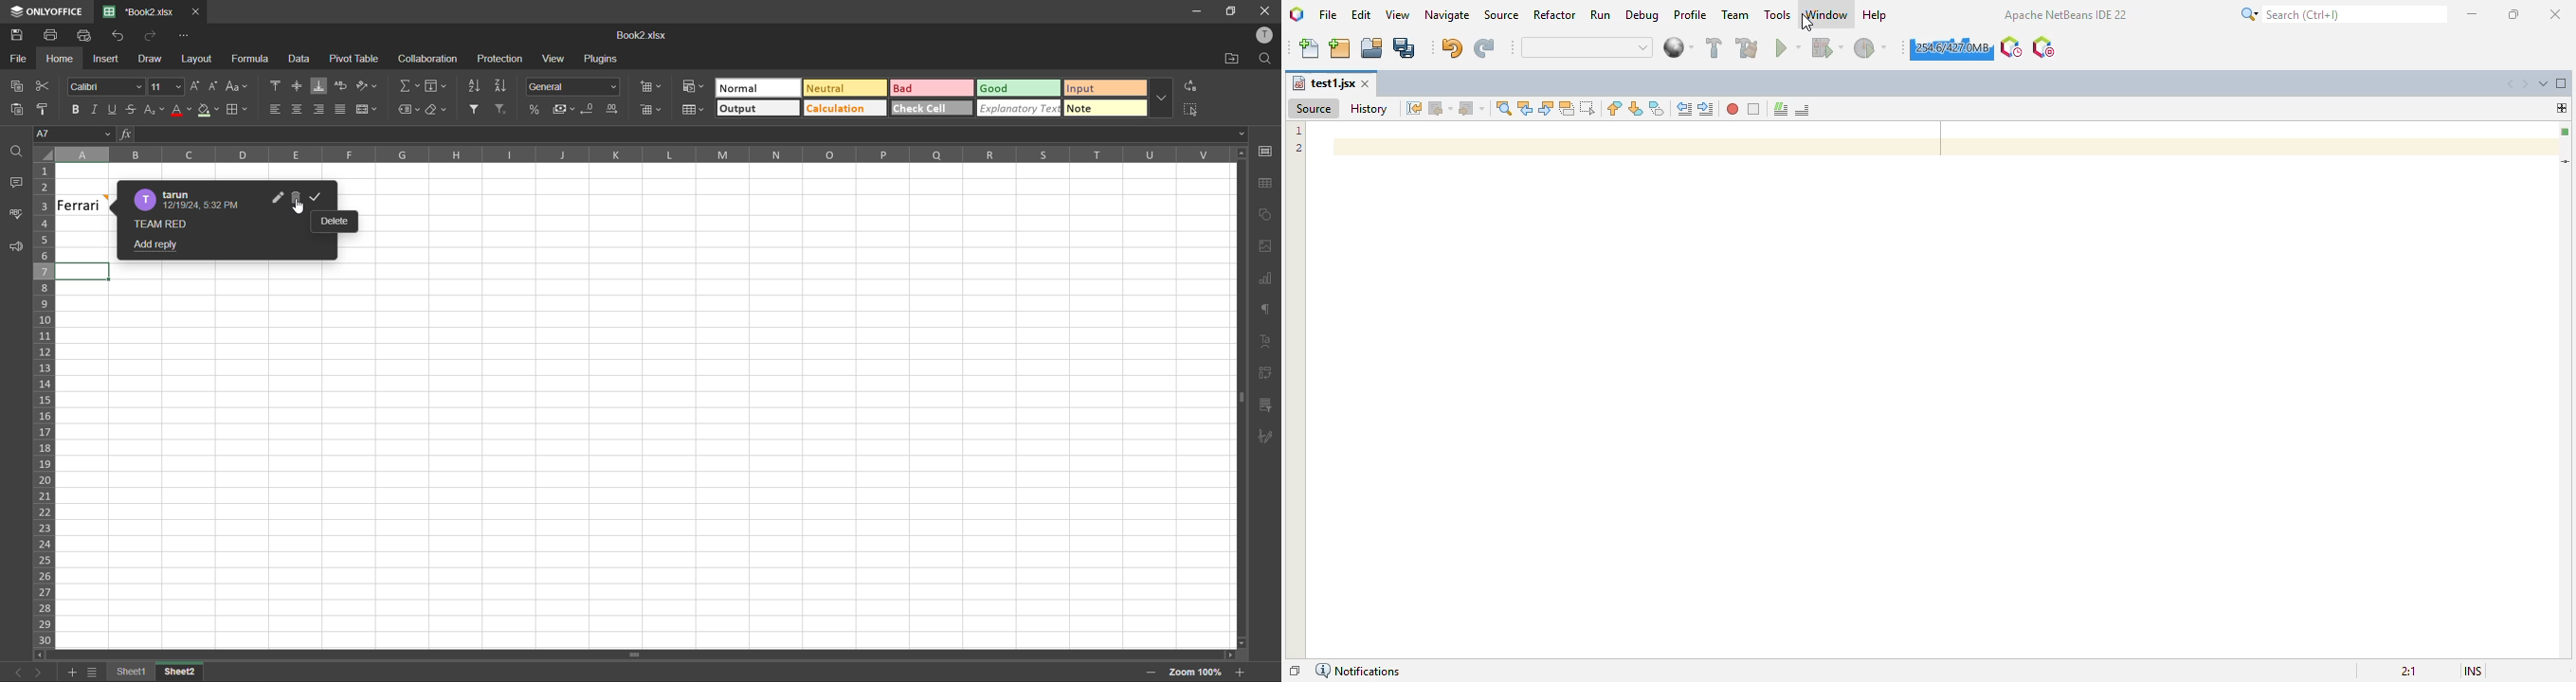 Image resolution: width=2576 pixels, height=700 pixels. What do you see at coordinates (45, 85) in the screenshot?
I see `cut` at bounding box center [45, 85].